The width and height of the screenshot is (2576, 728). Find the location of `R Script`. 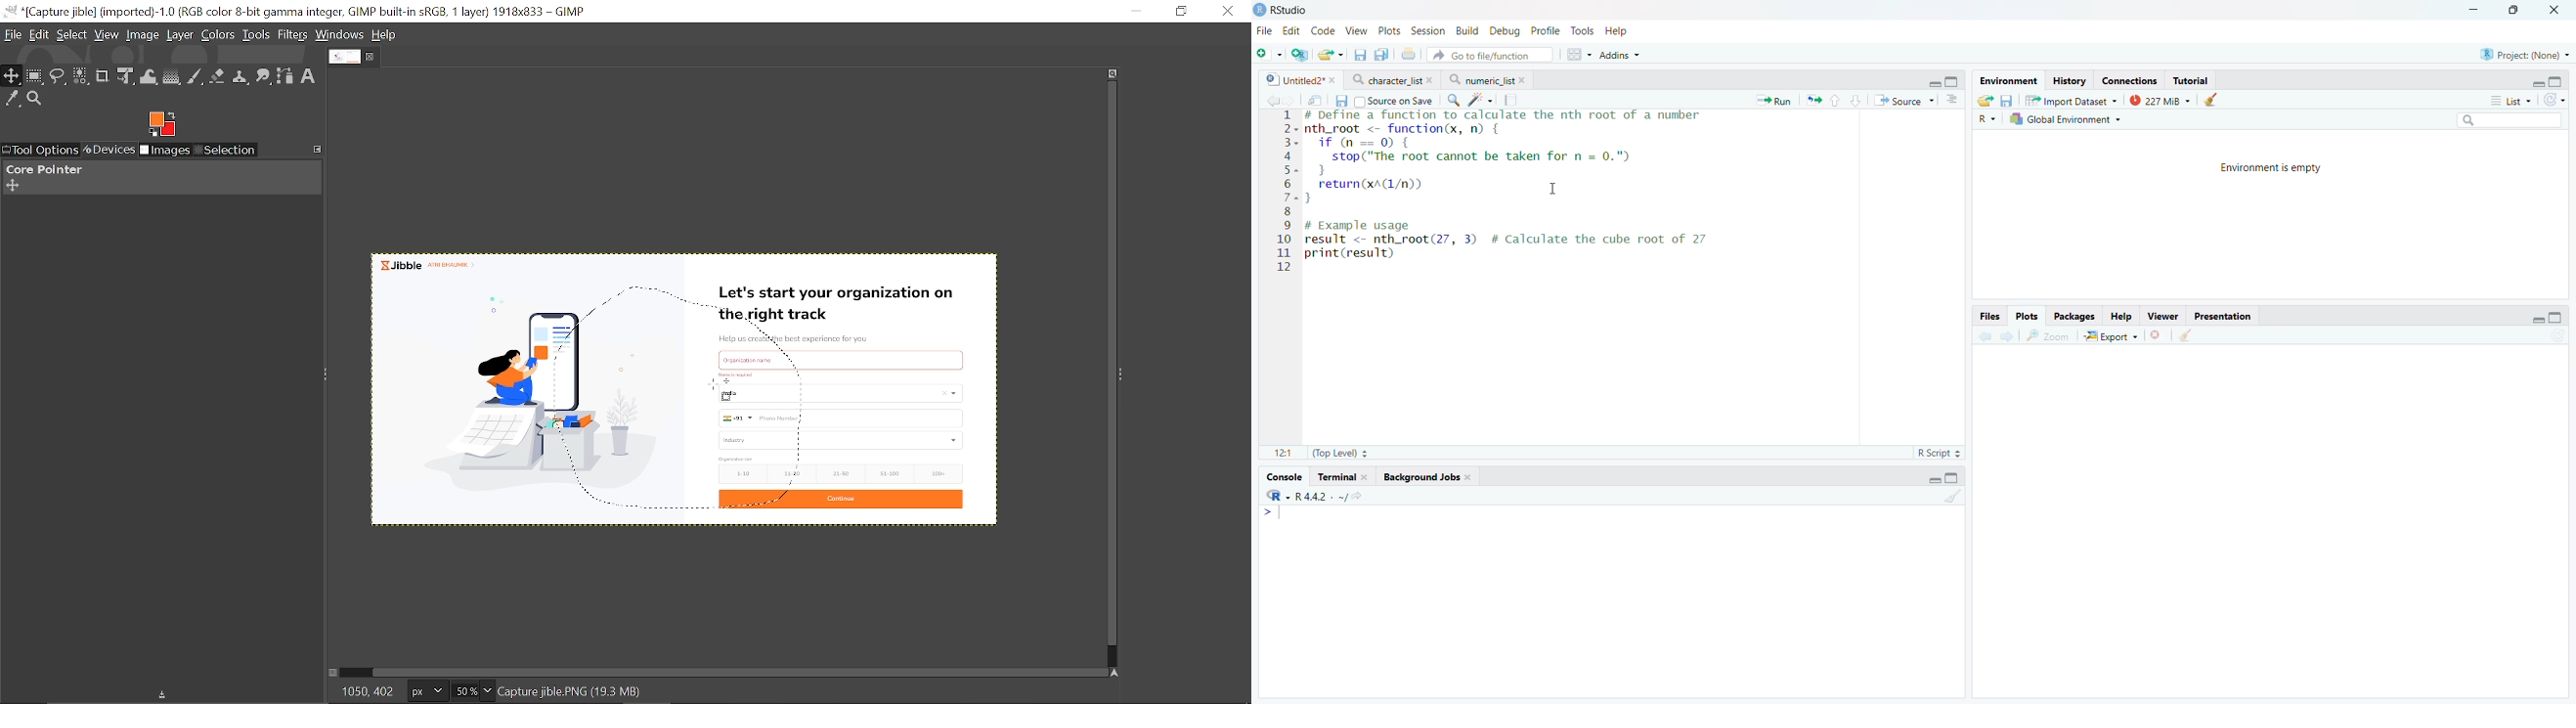

R Script is located at coordinates (1940, 453).